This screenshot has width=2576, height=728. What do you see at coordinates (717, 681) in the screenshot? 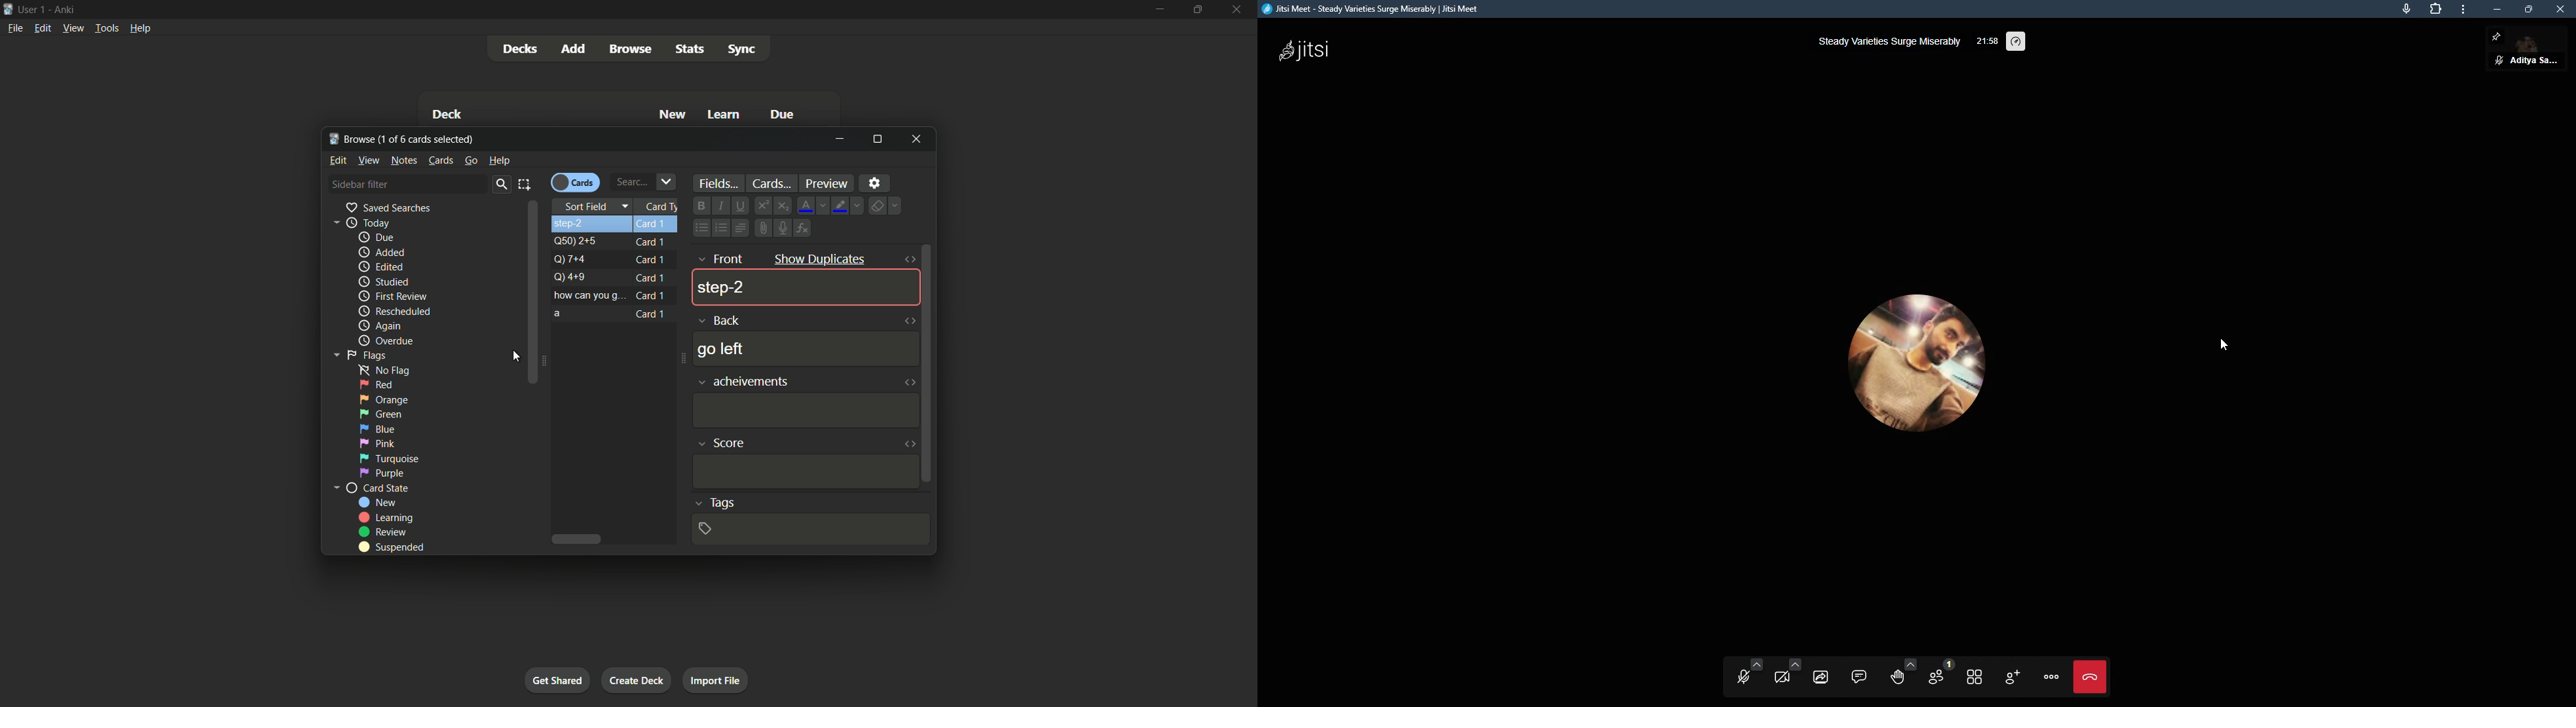
I see `Import file` at bounding box center [717, 681].